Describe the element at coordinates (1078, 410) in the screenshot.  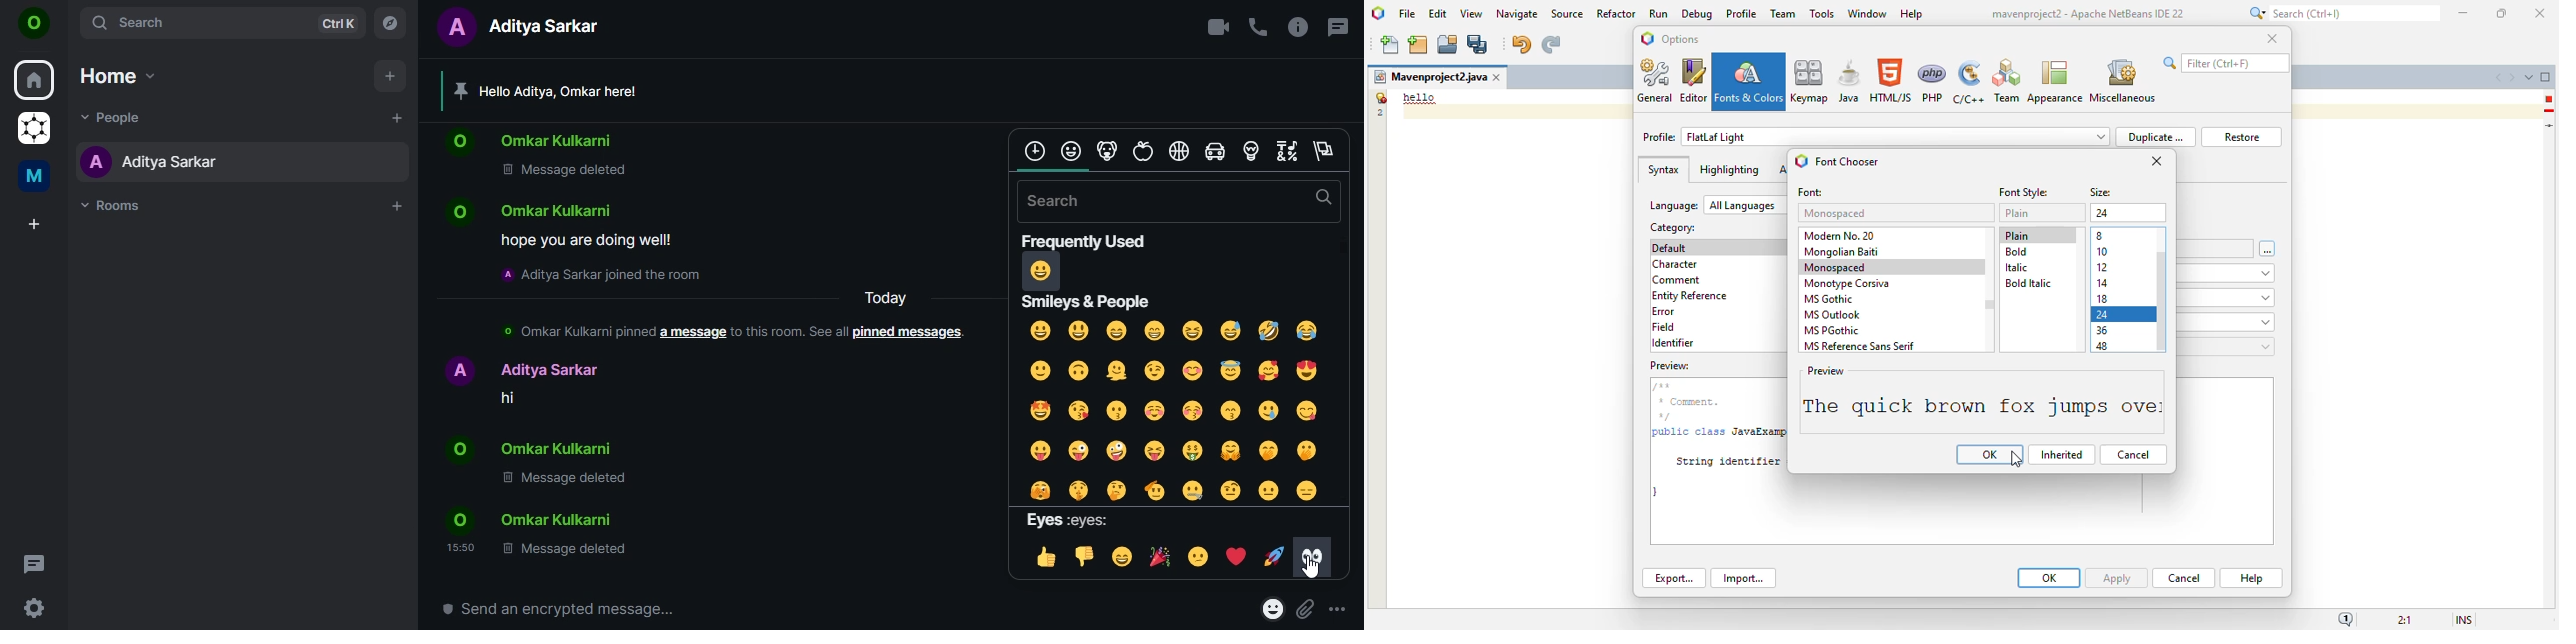
I see `face blowing a kiss` at that location.